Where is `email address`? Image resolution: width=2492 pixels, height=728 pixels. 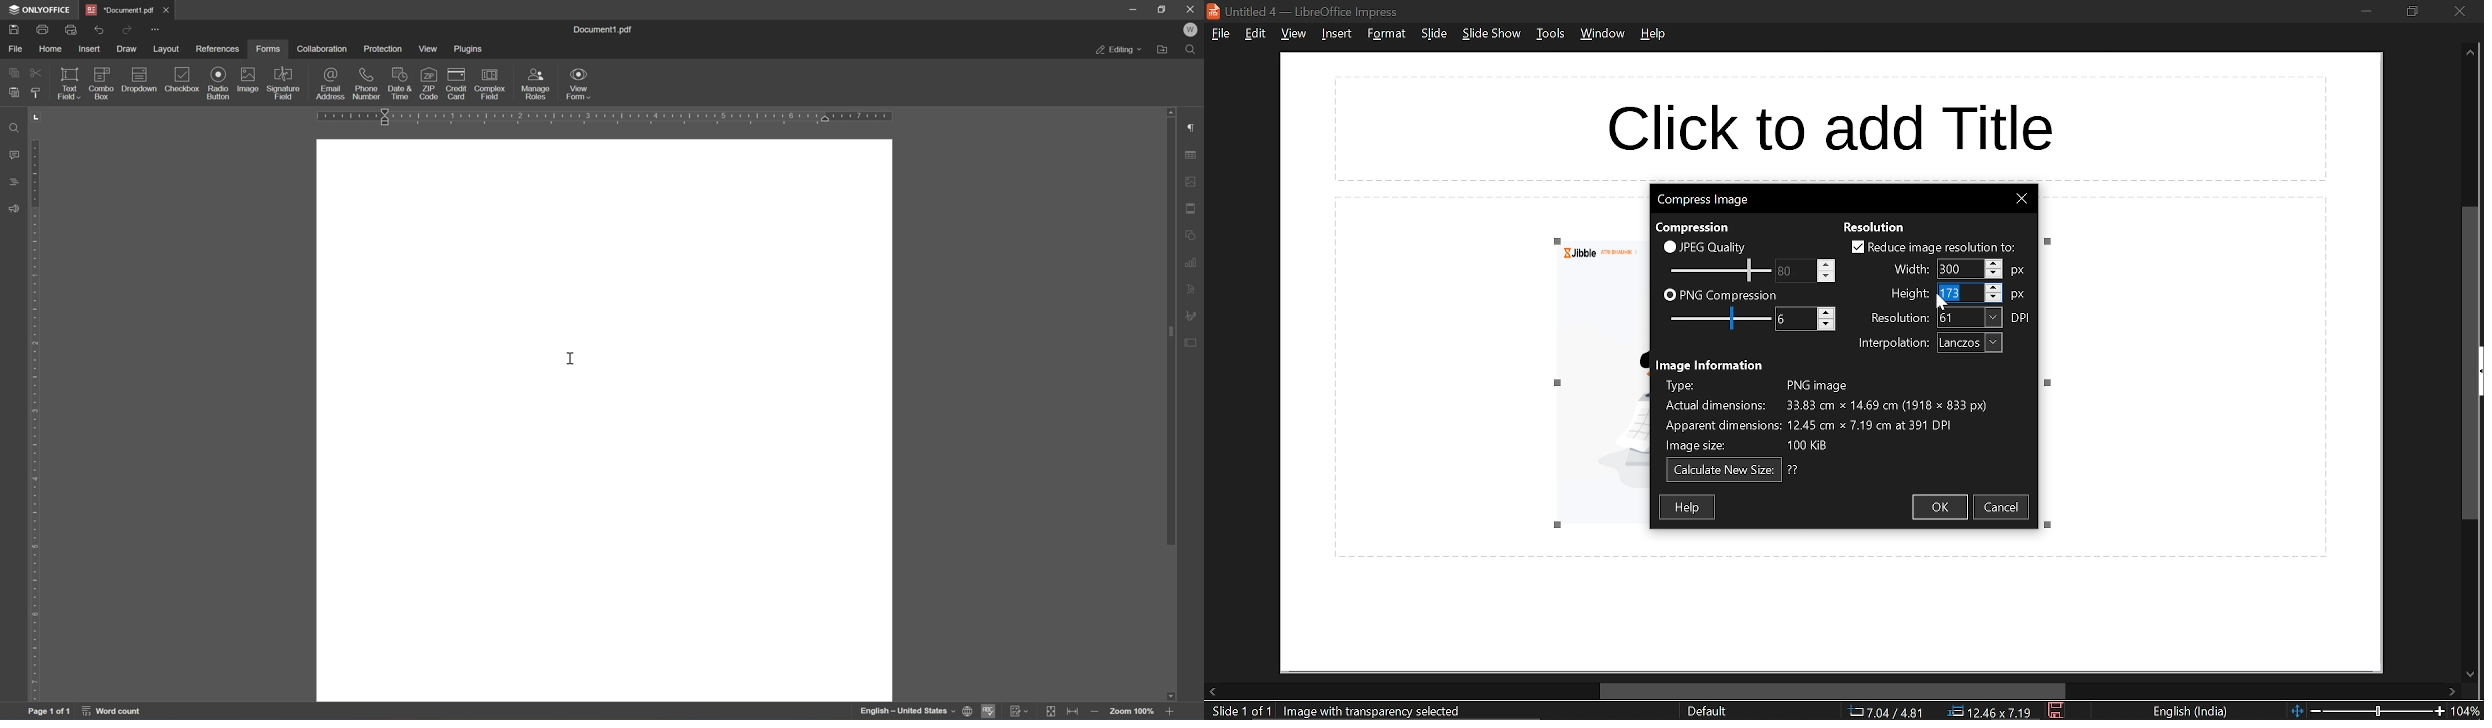
email address is located at coordinates (328, 83).